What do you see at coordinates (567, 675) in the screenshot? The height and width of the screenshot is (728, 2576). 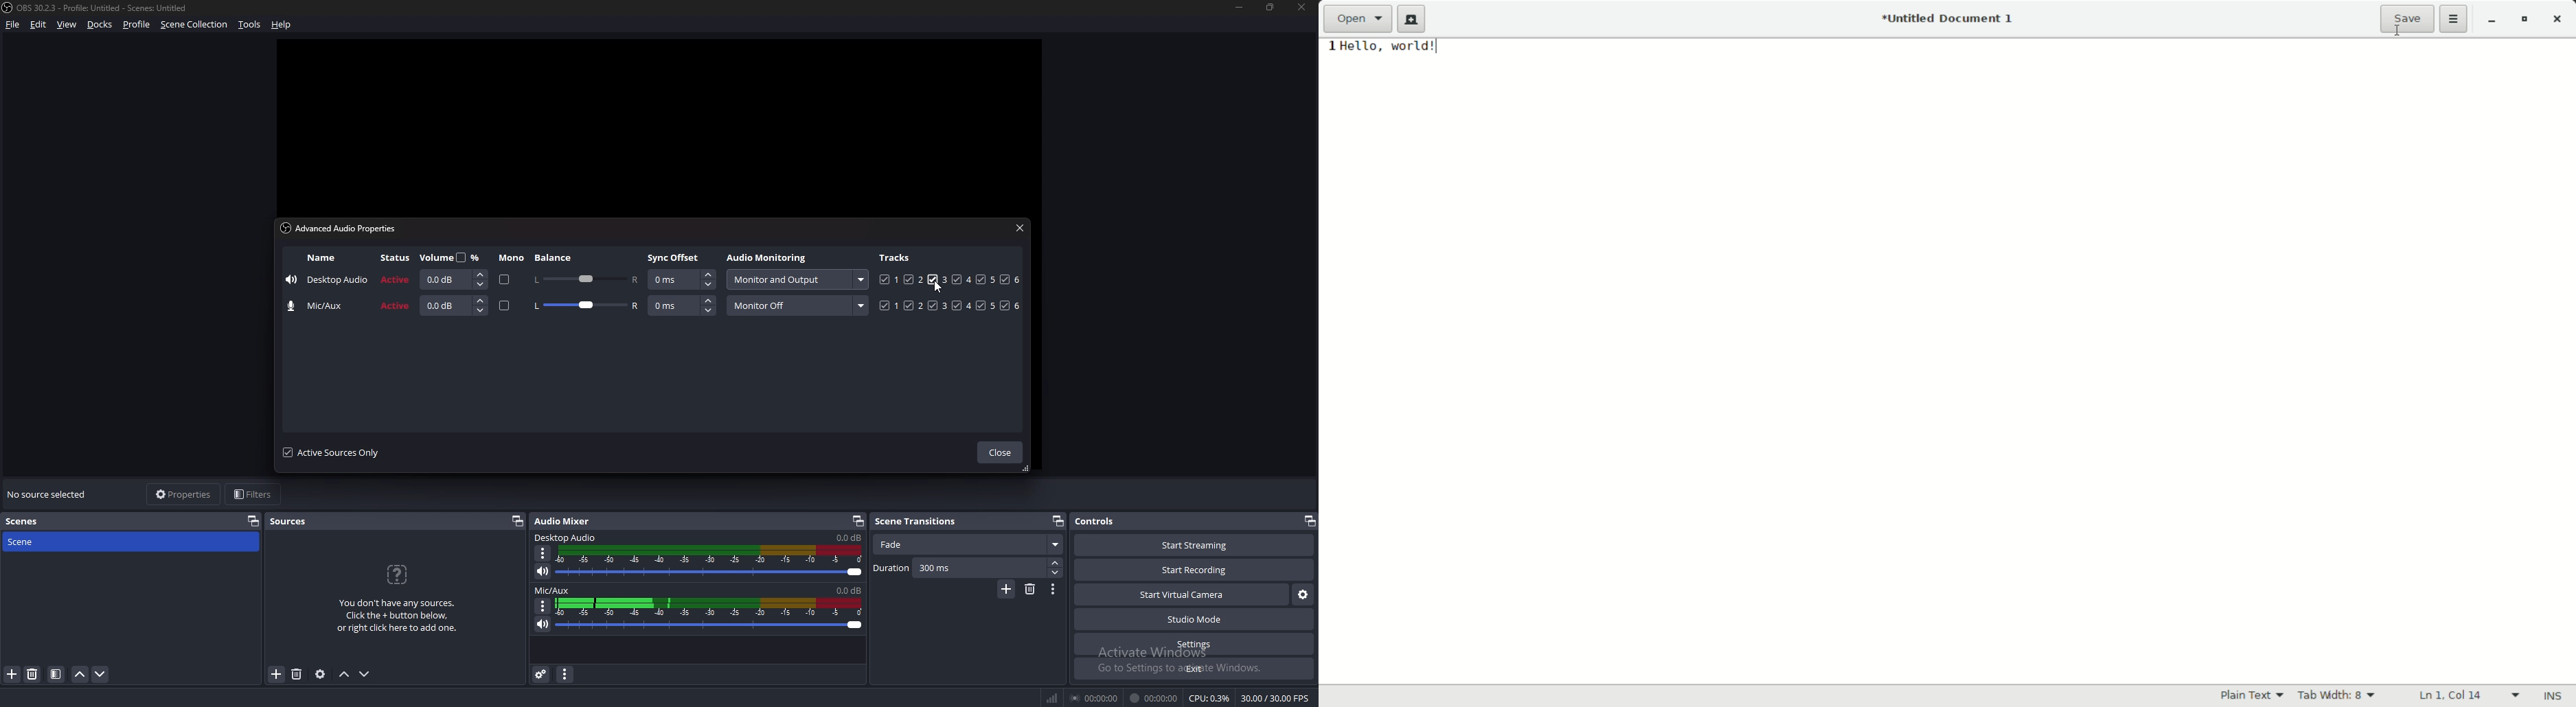 I see `audio mixer menu` at bounding box center [567, 675].